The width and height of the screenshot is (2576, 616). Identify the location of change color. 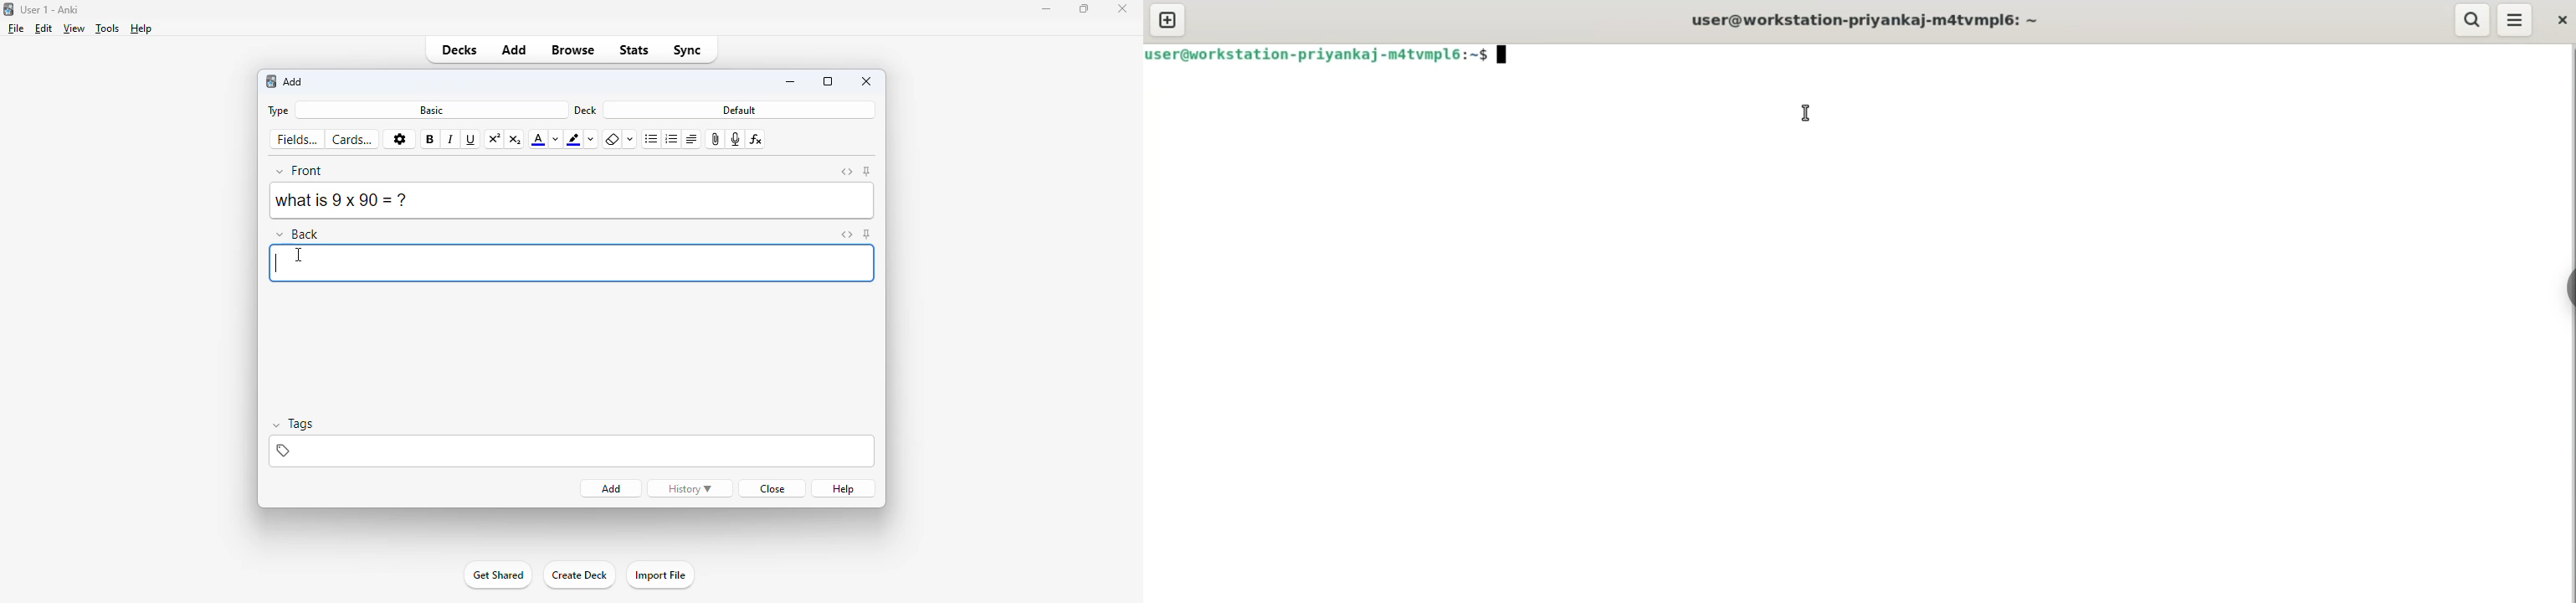
(592, 139).